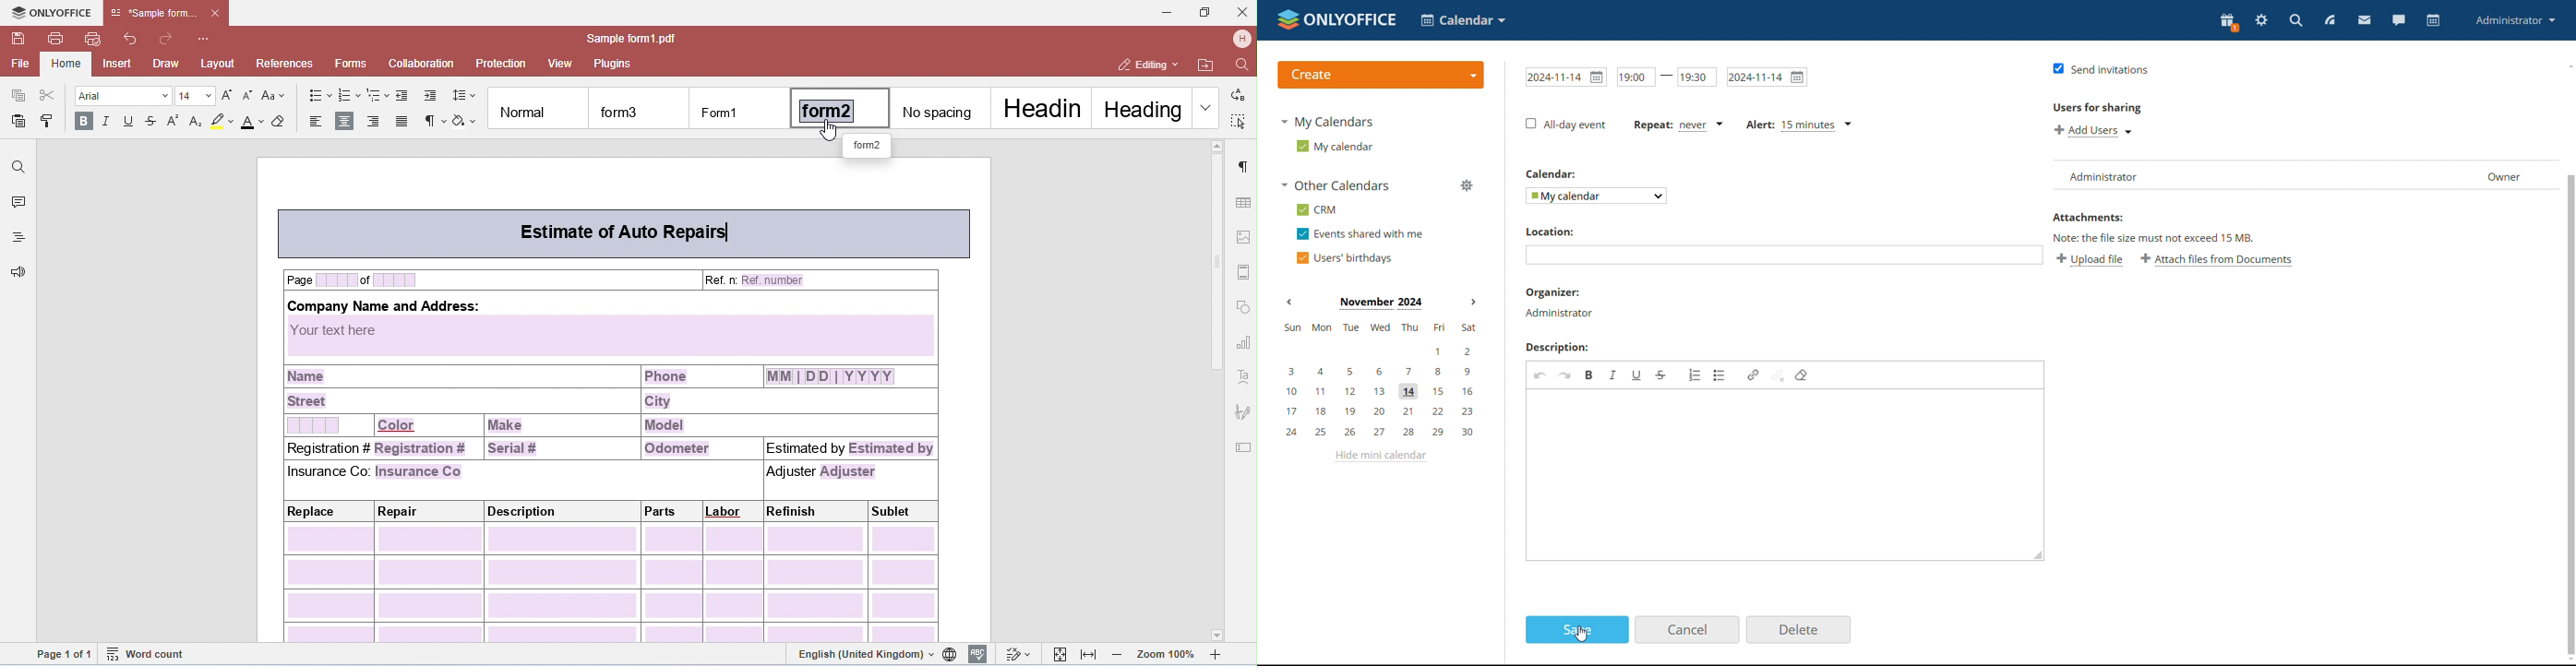 The width and height of the screenshot is (2576, 672). Describe the element at coordinates (1327, 121) in the screenshot. I see `my calendars` at that location.